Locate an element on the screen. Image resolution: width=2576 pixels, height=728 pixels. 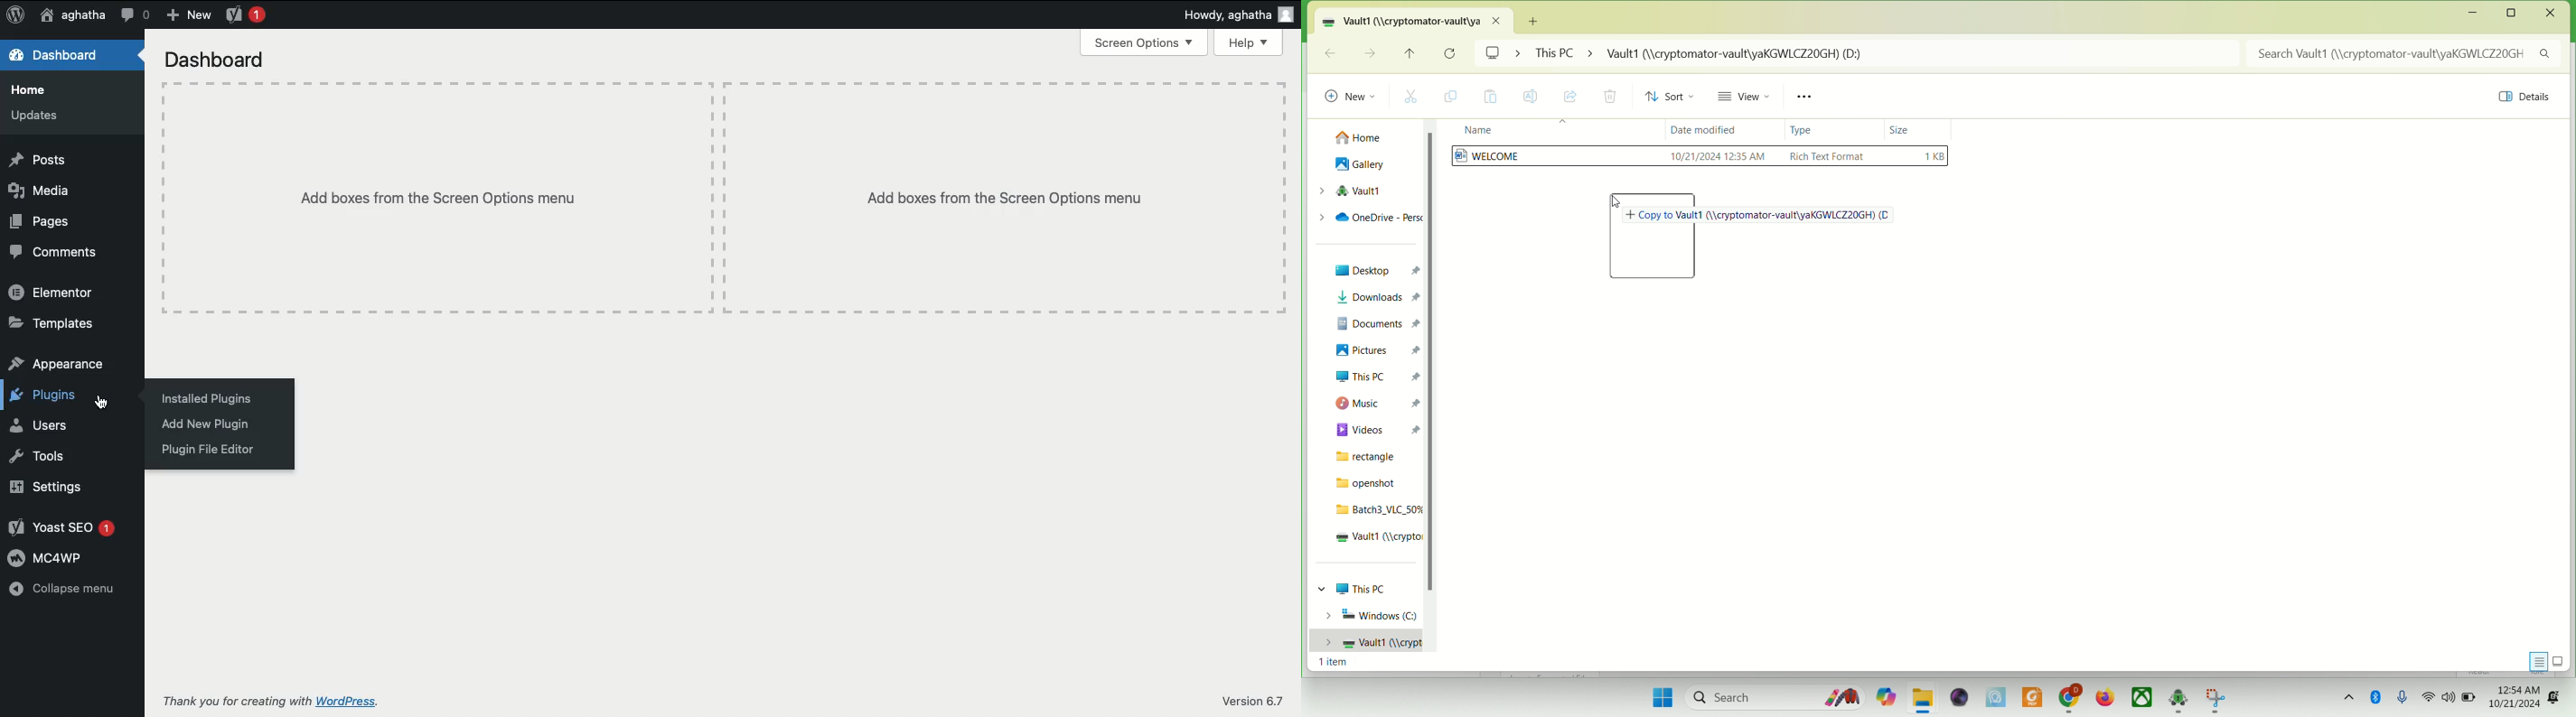
Add new plugin is located at coordinates (204, 425).